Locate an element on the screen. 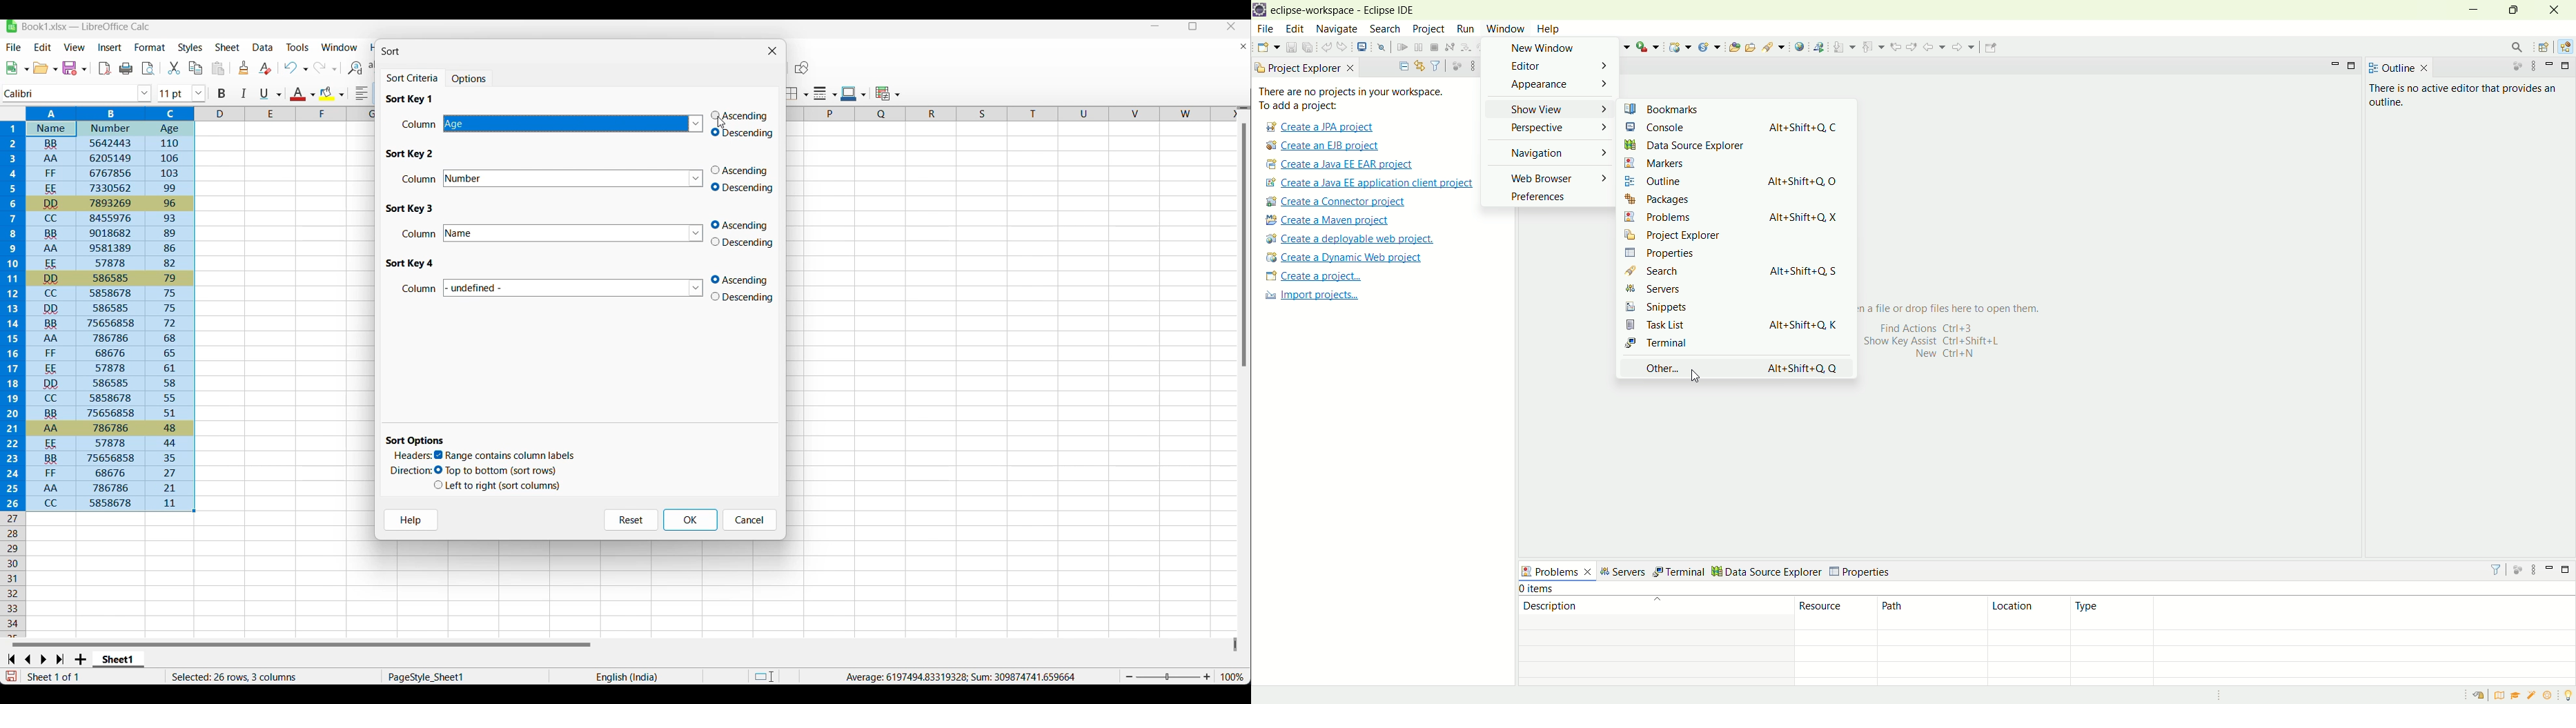 This screenshot has width=2576, height=728. Current sheet out of total number of sheet in the workbook is located at coordinates (80, 677).